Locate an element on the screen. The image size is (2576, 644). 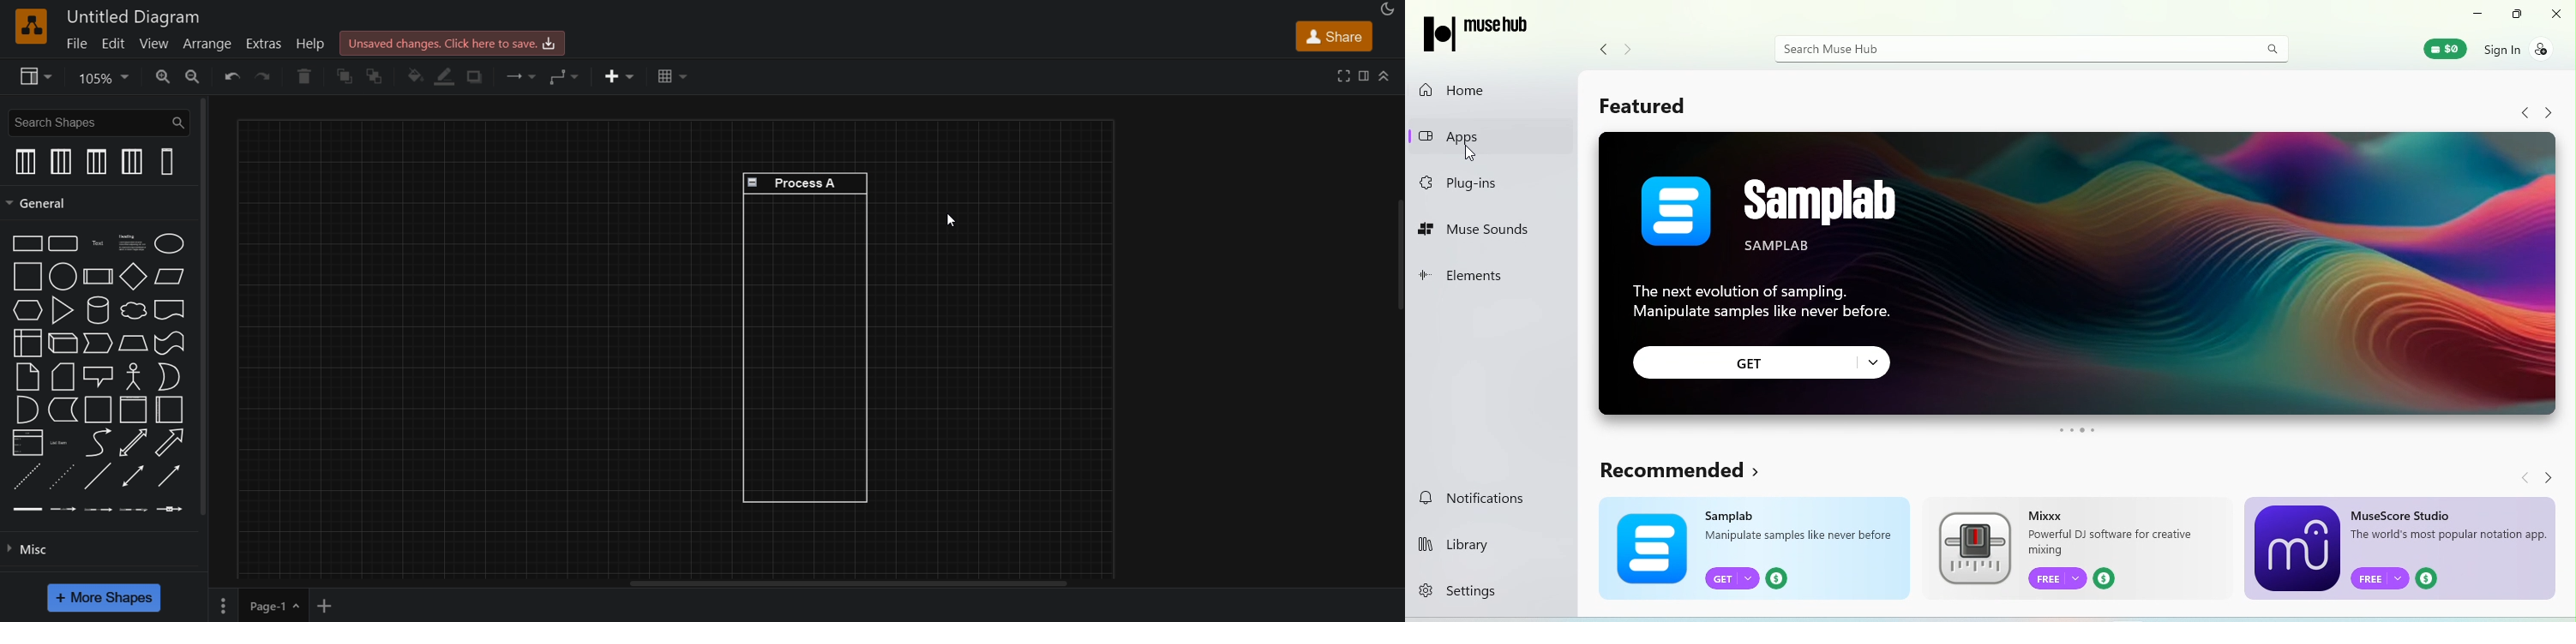
cylinder is located at coordinates (99, 310).